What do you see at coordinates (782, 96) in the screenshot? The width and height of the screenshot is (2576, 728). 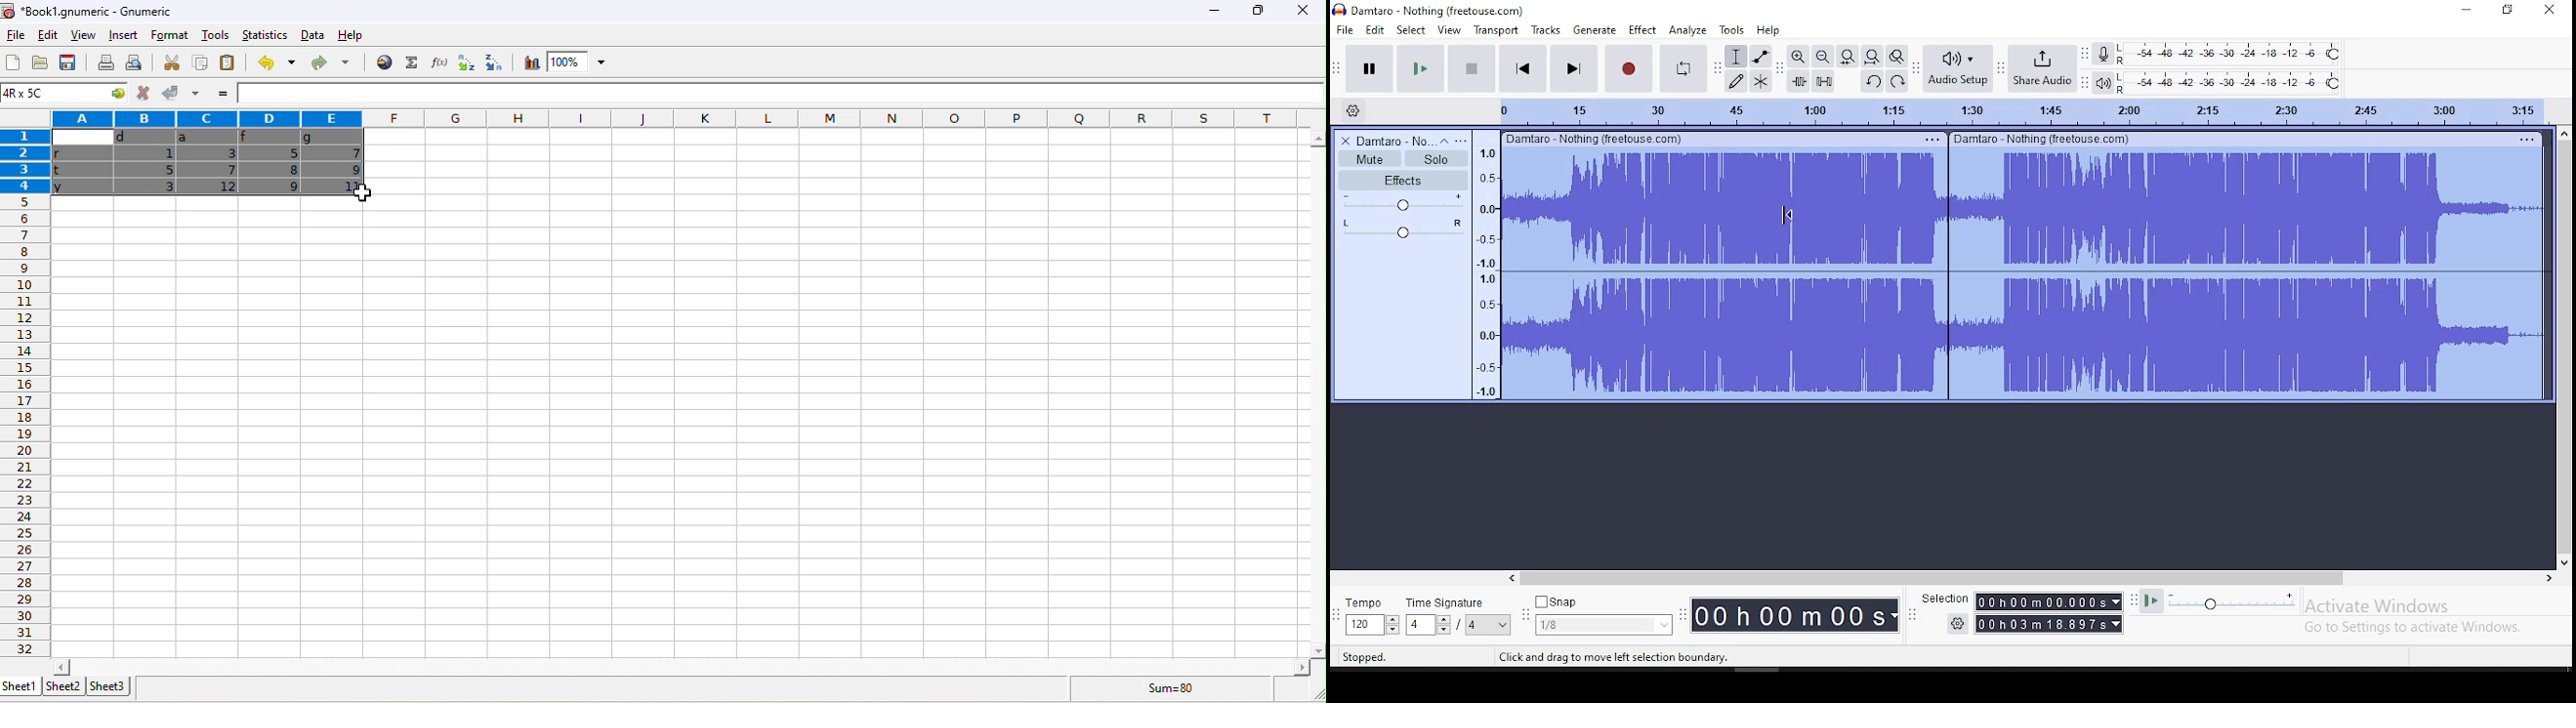 I see `formula bar` at bounding box center [782, 96].